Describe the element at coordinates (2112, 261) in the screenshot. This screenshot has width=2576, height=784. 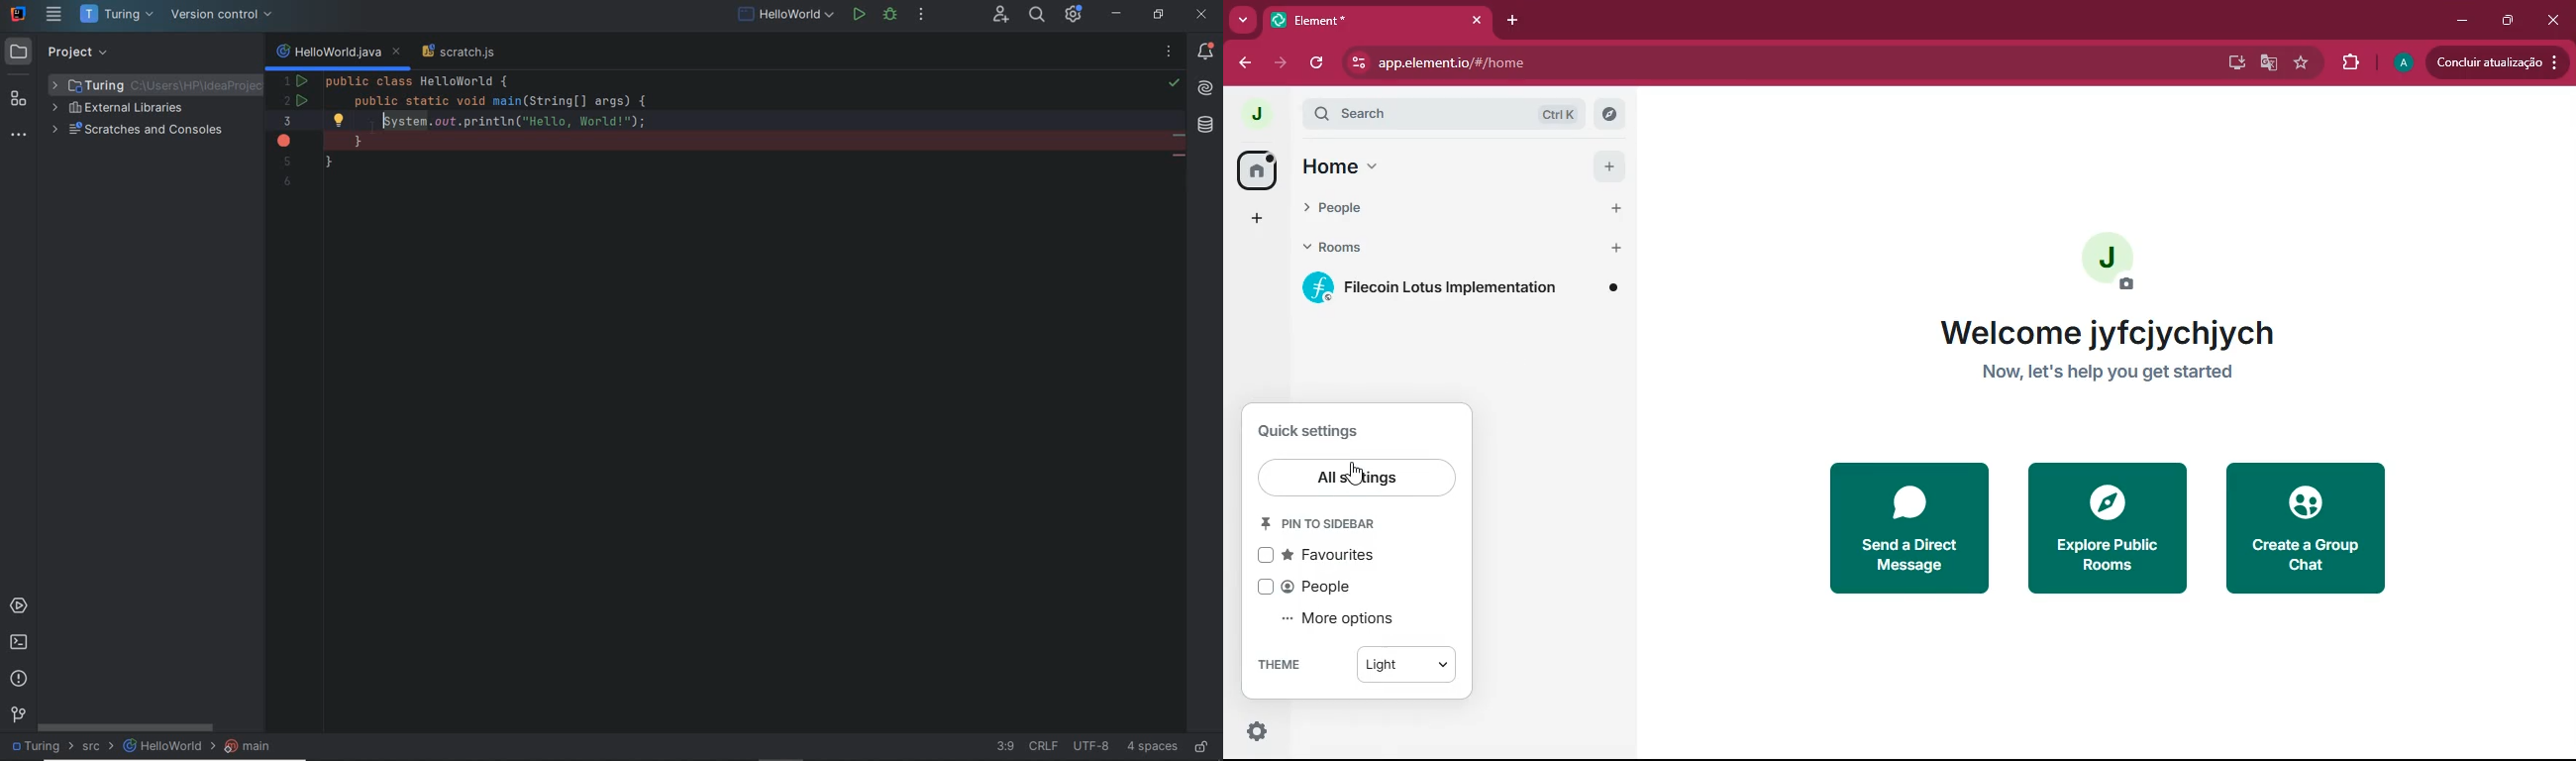
I see `profile picture` at that location.